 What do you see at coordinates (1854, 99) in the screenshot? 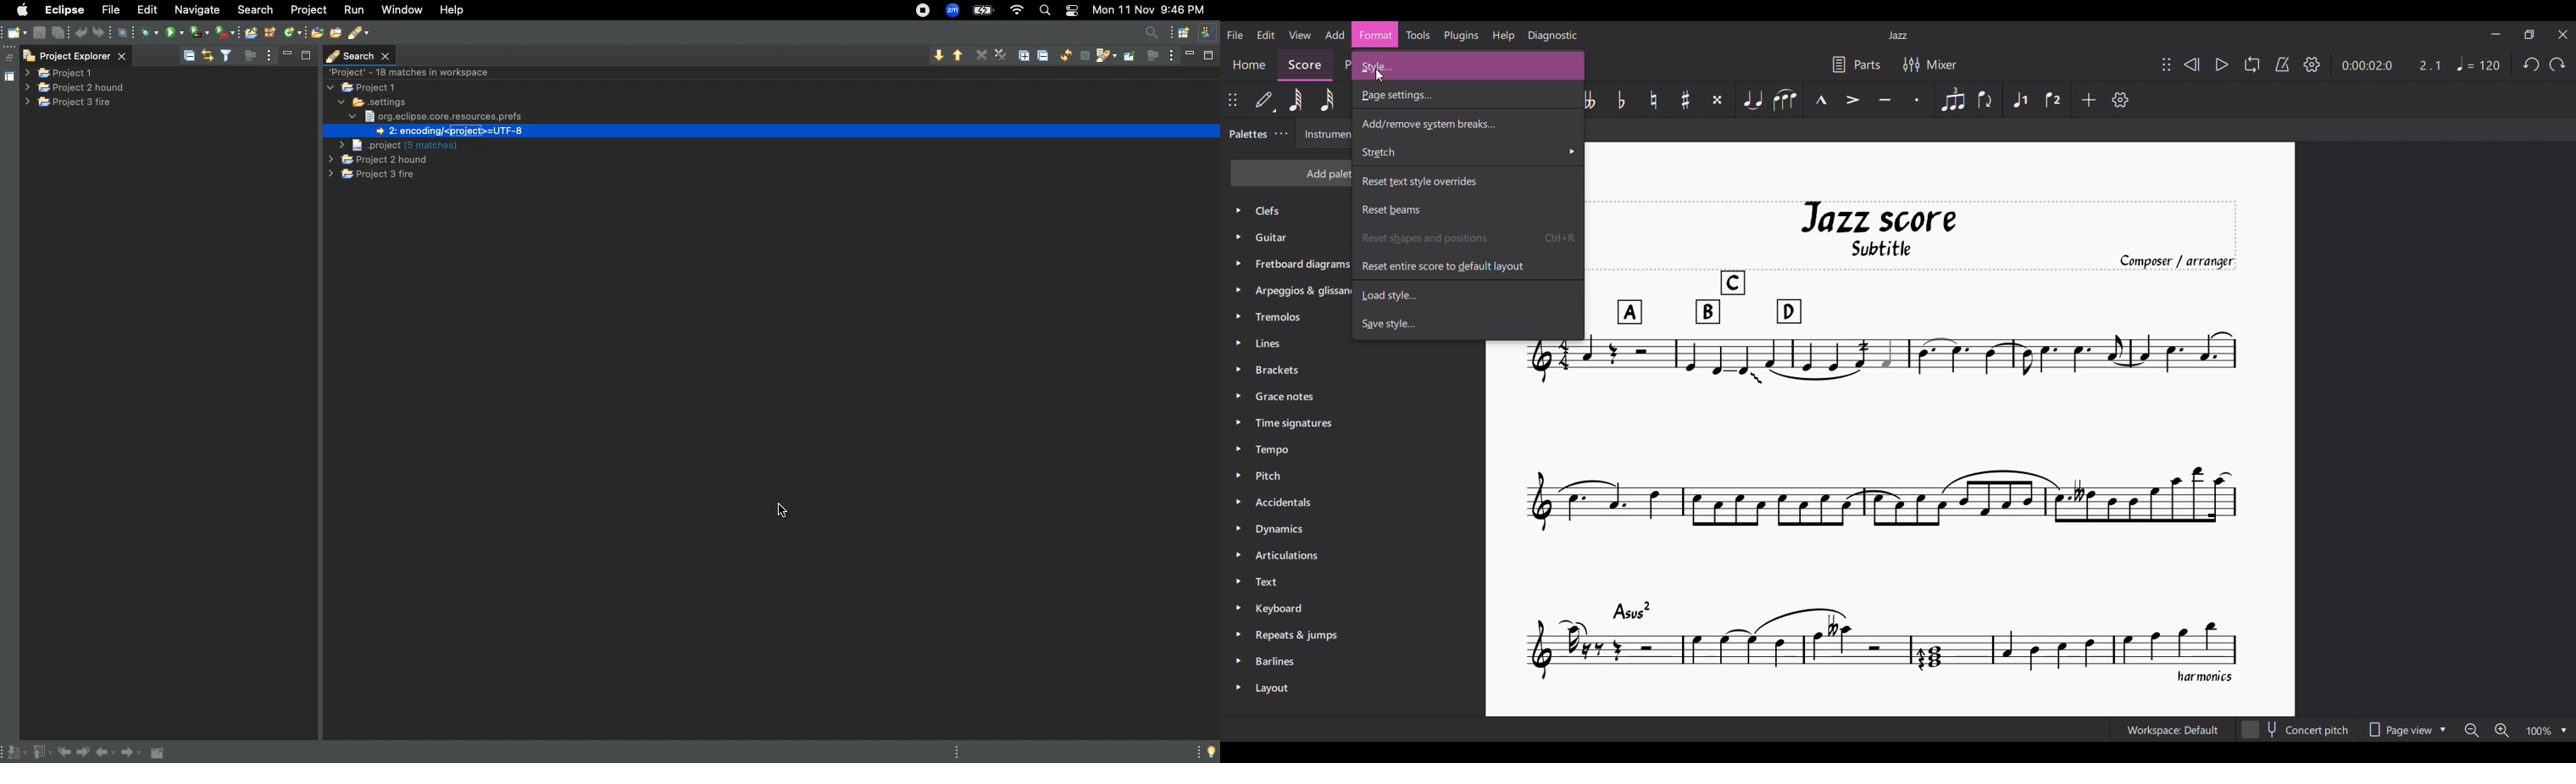
I see `Accent` at bounding box center [1854, 99].